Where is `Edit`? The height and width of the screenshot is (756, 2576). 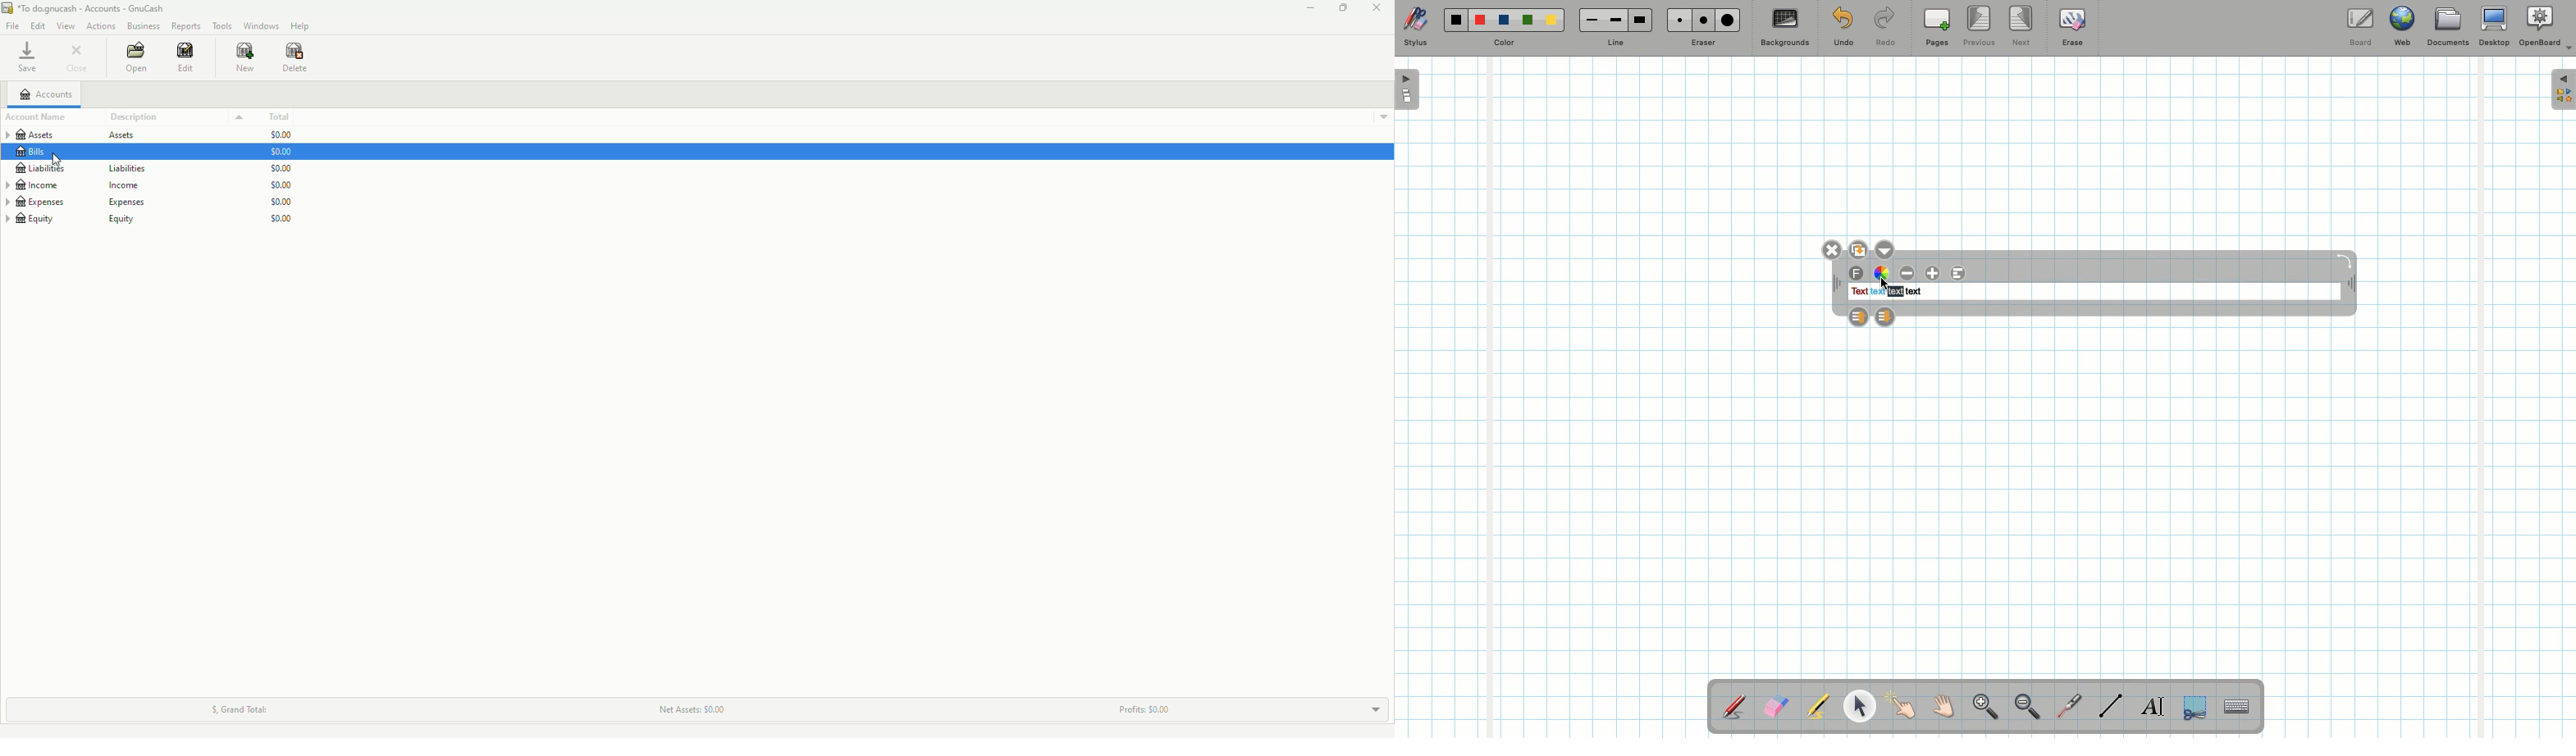 Edit is located at coordinates (189, 59).